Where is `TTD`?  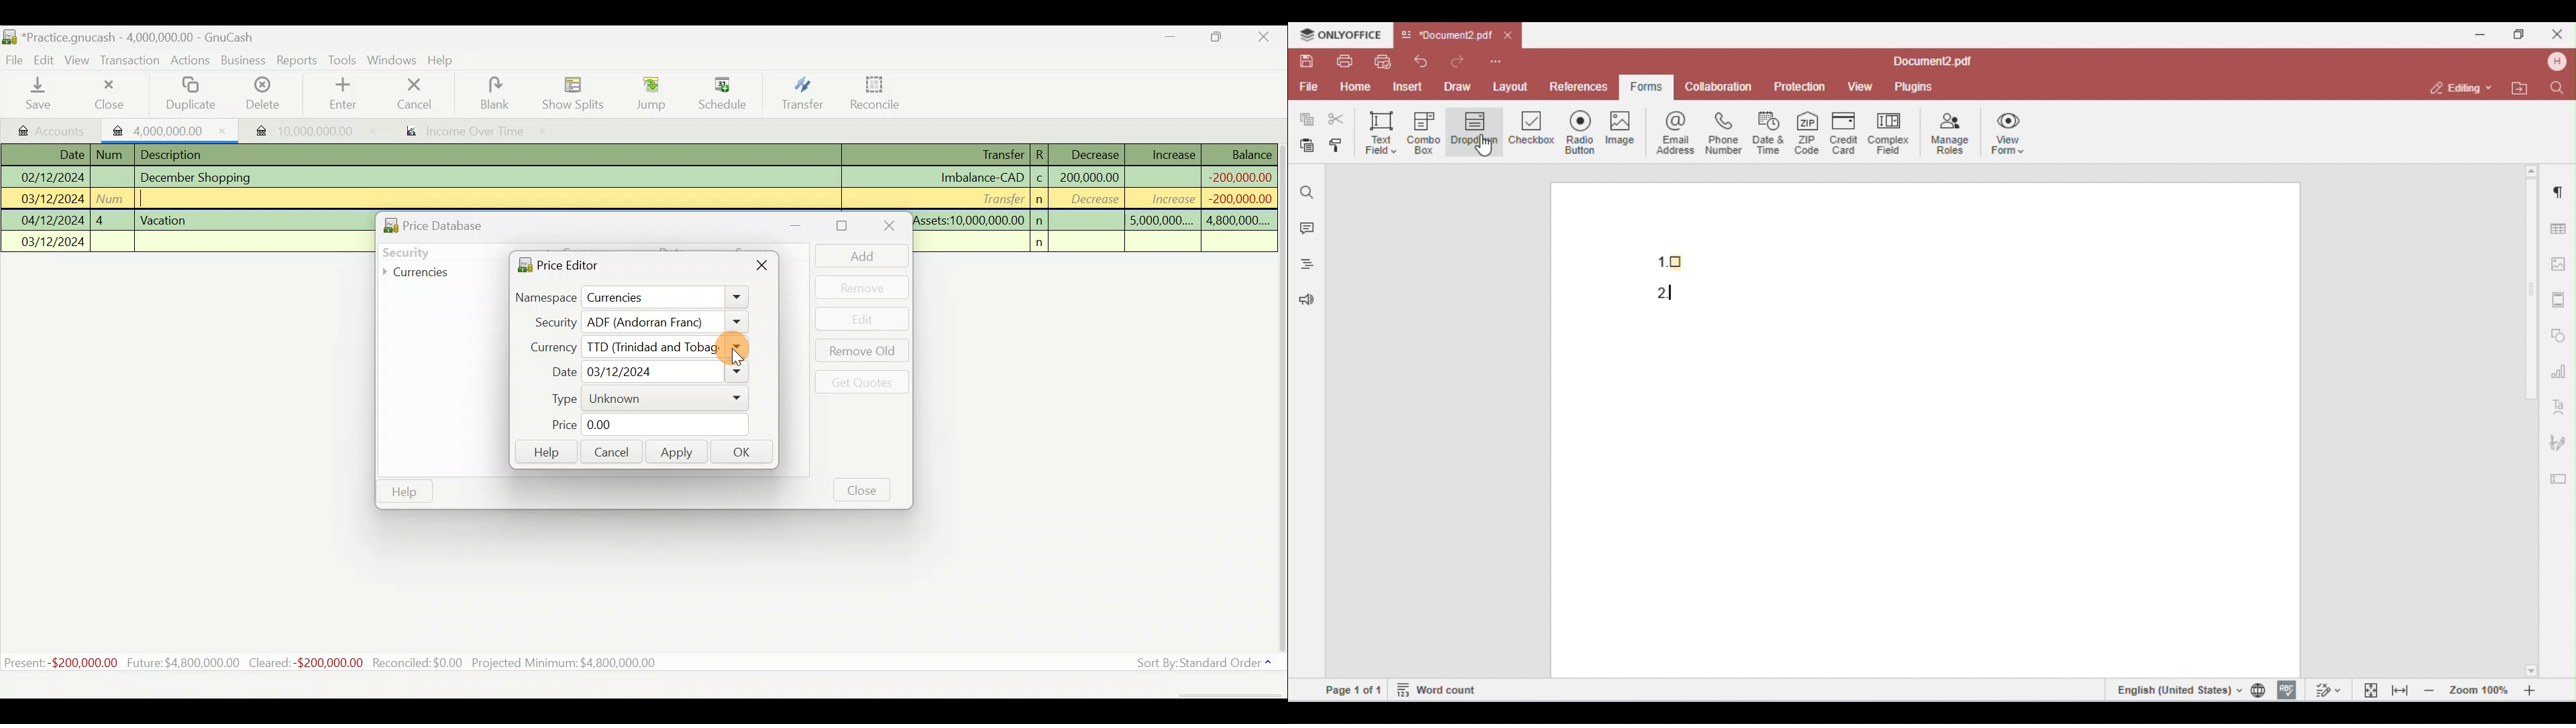
TTD is located at coordinates (662, 347).